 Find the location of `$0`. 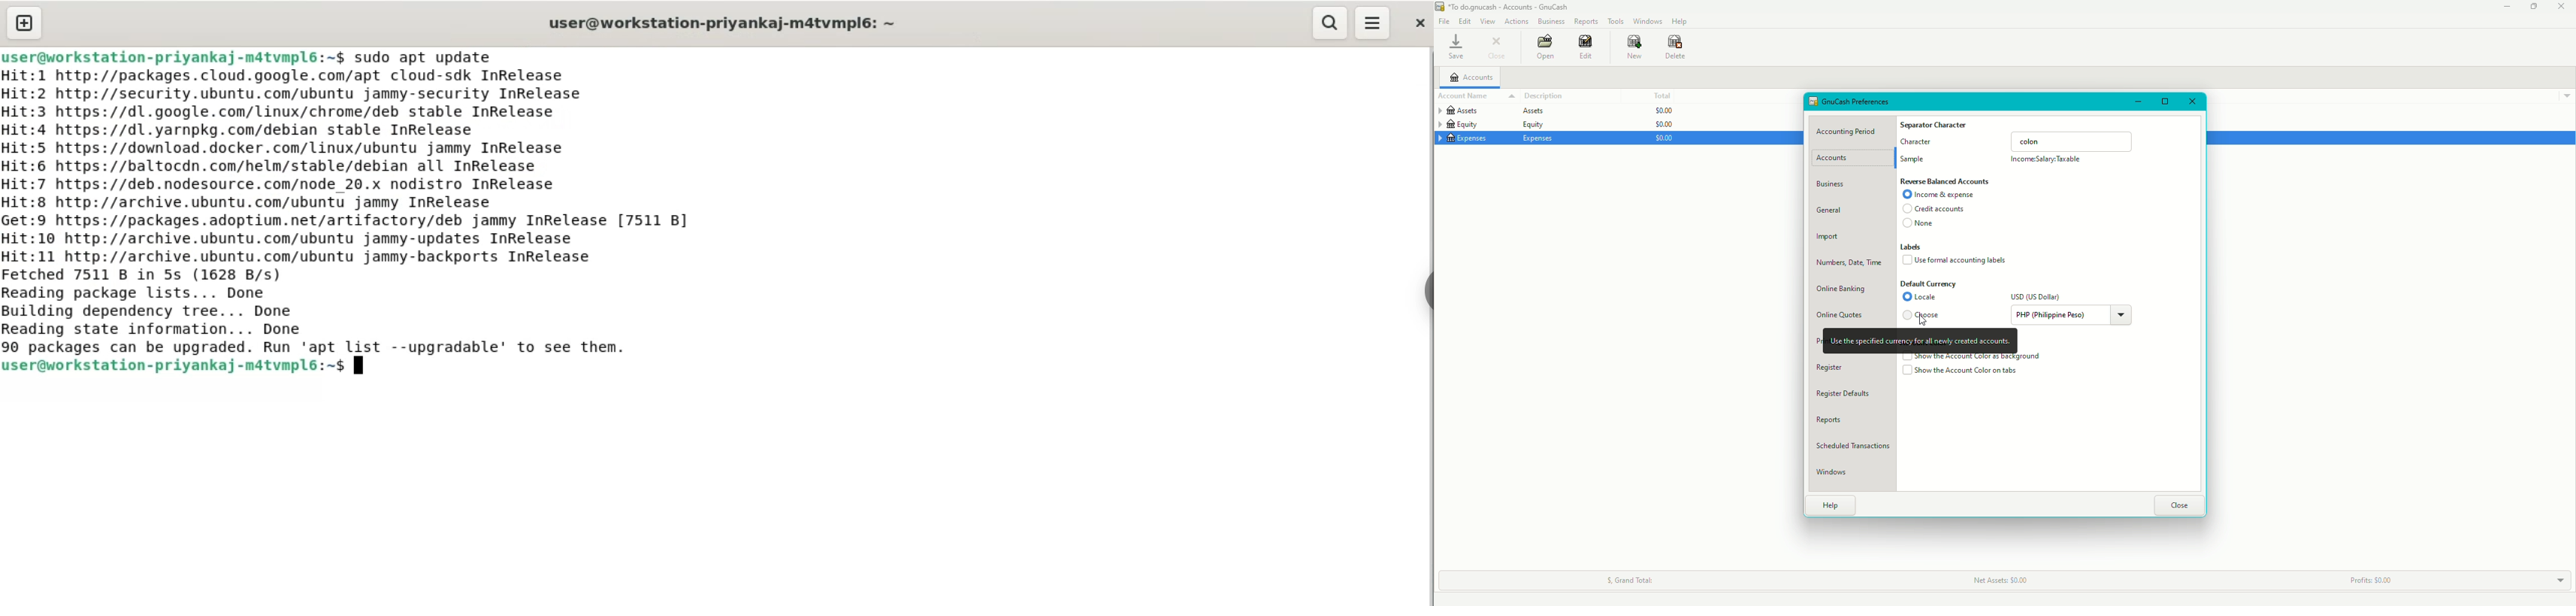

$0 is located at coordinates (1660, 125).